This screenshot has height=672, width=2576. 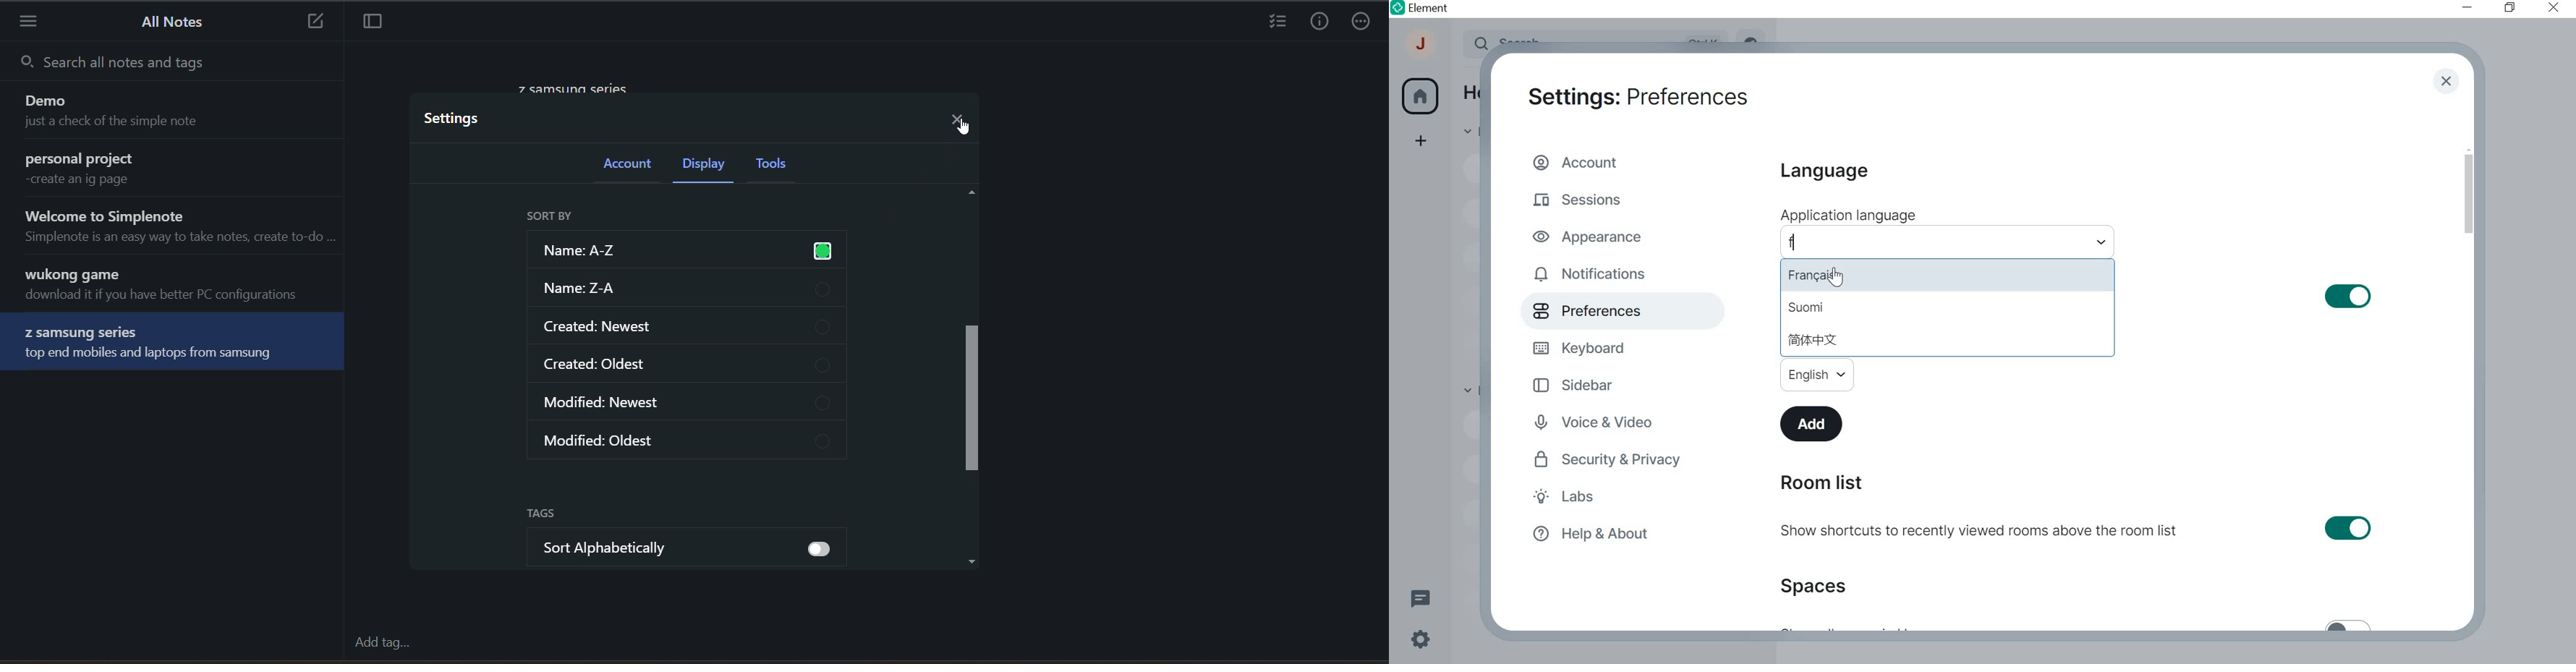 What do you see at coordinates (960, 117) in the screenshot?
I see `close` at bounding box center [960, 117].